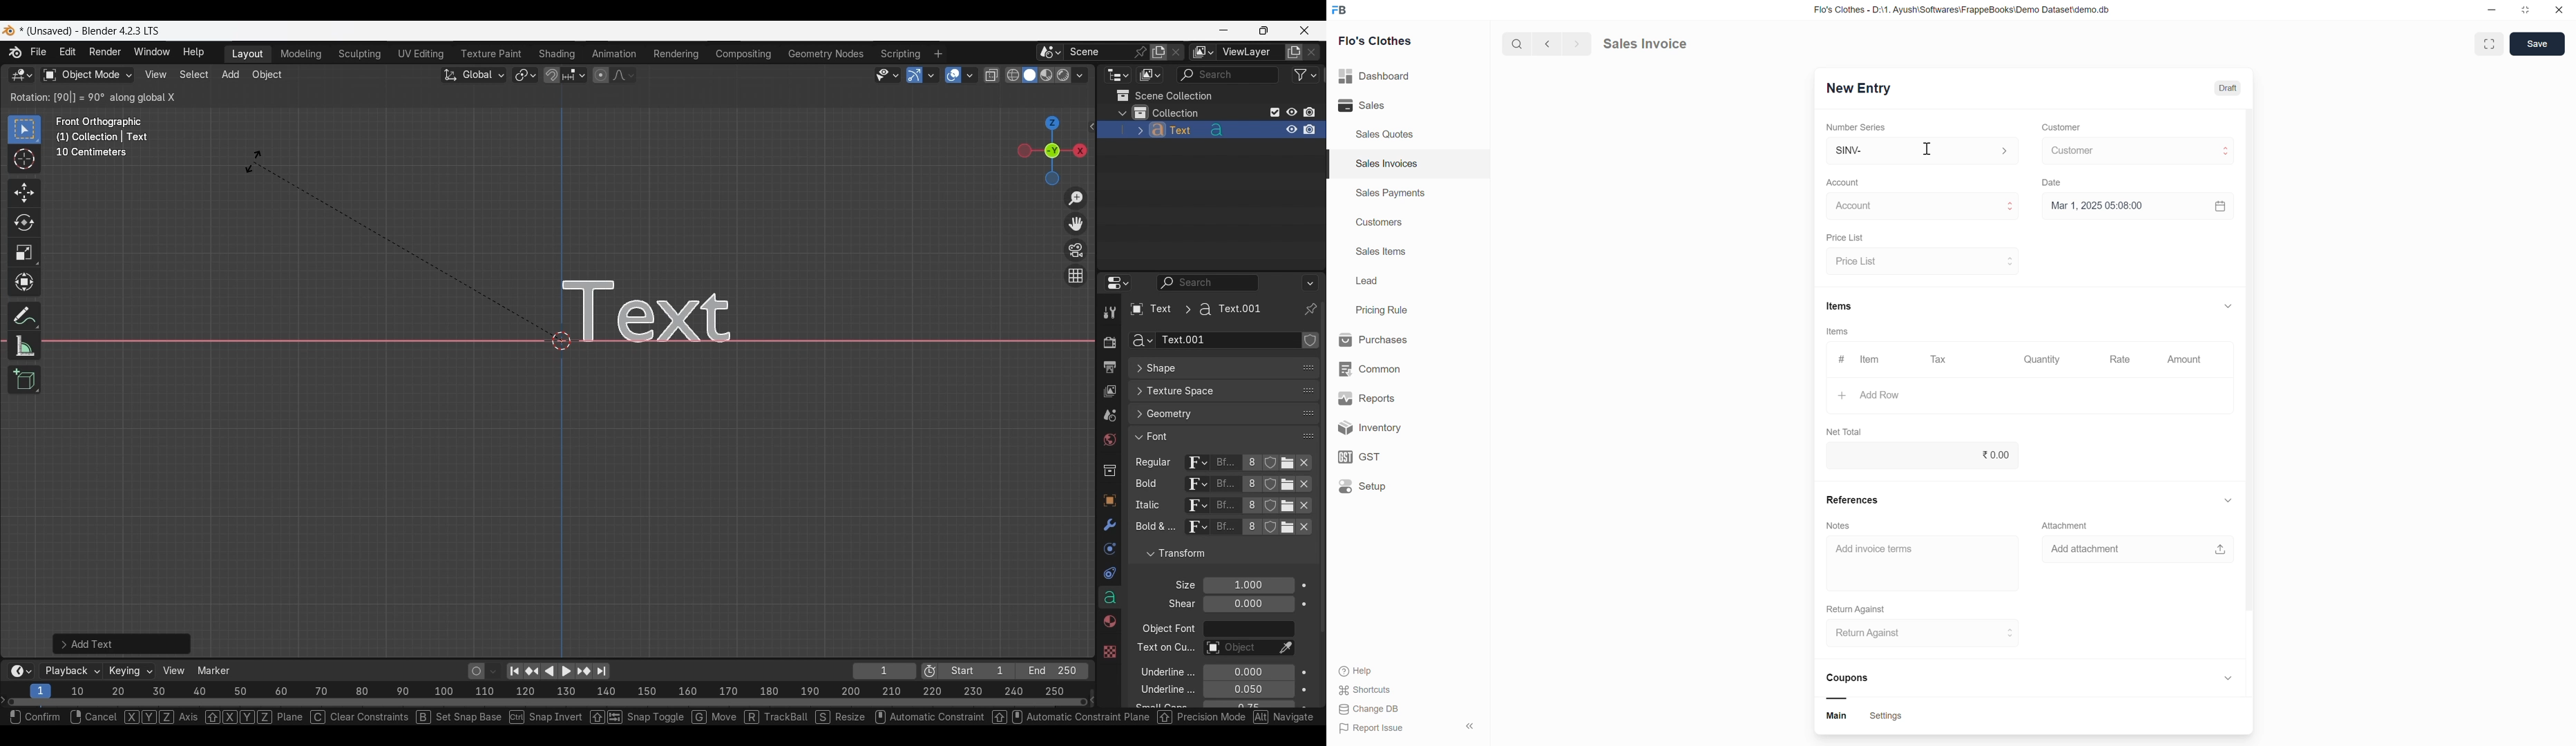 This screenshot has height=756, width=2576. What do you see at coordinates (1658, 42) in the screenshot?
I see `sales invoice ` at bounding box center [1658, 42].